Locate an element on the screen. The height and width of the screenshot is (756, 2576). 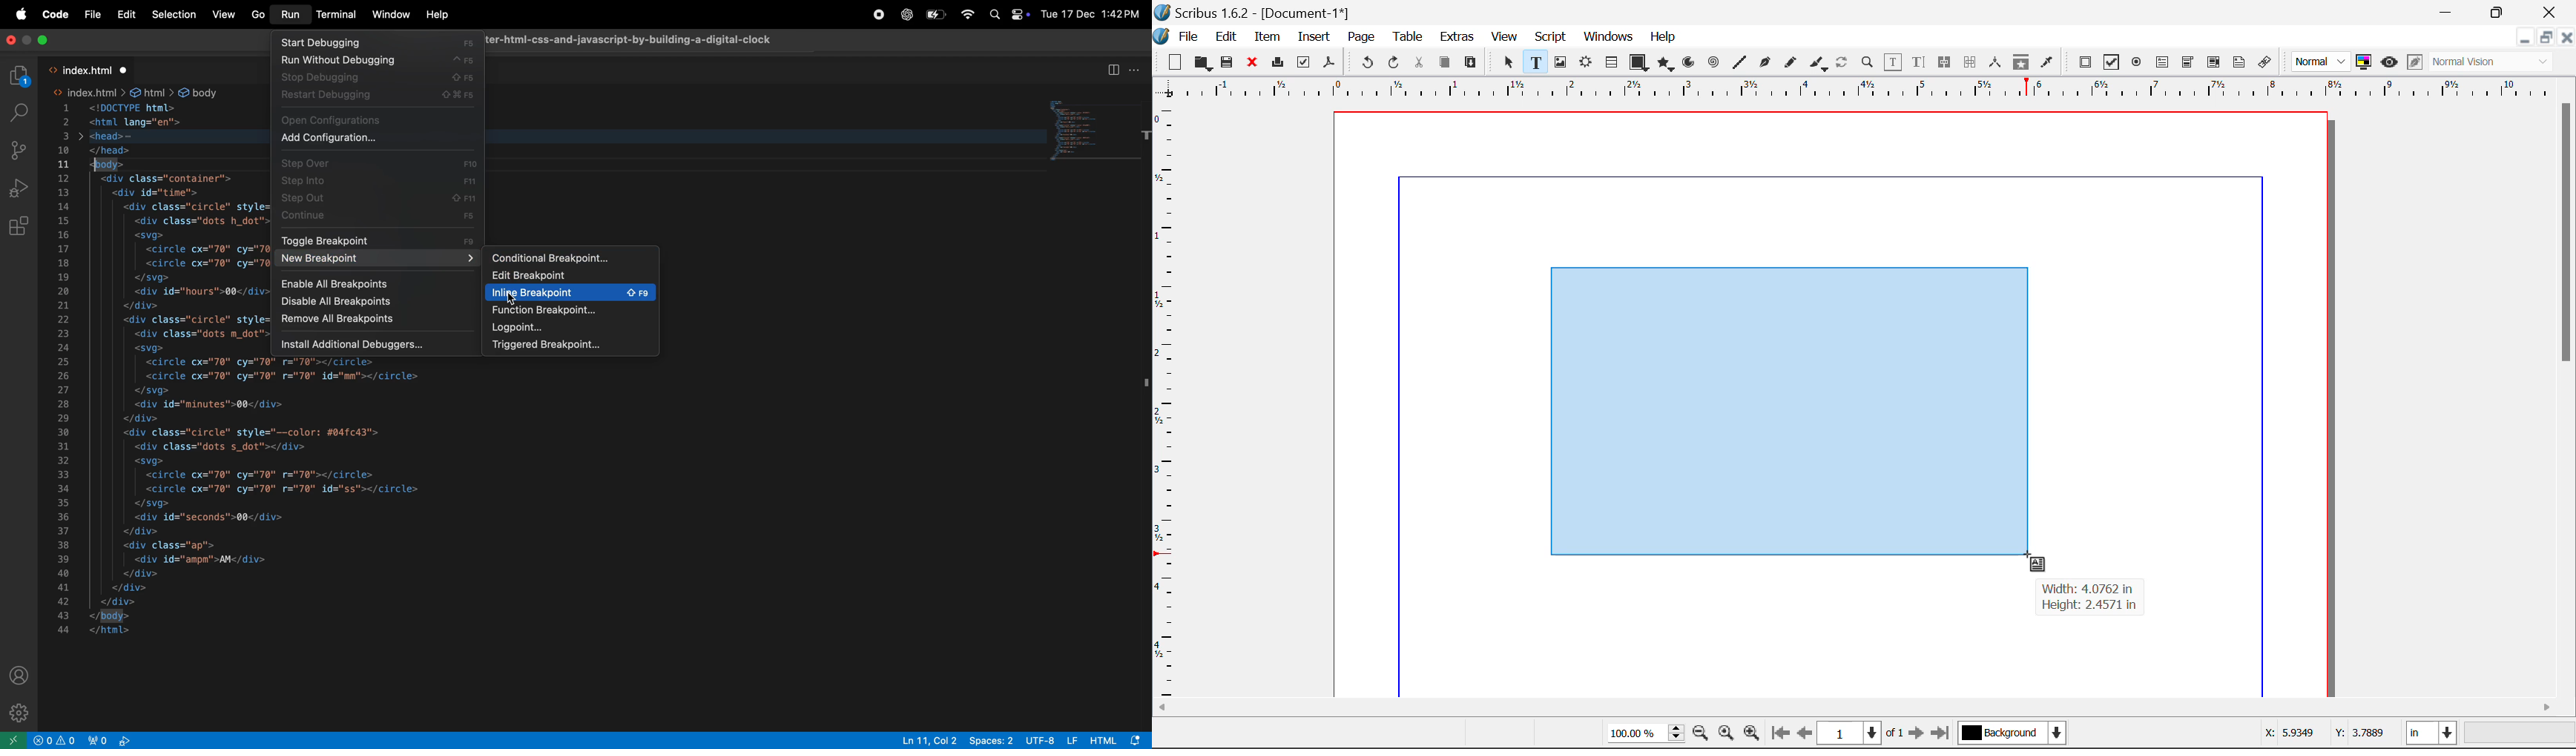
explore is located at coordinates (20, 77).